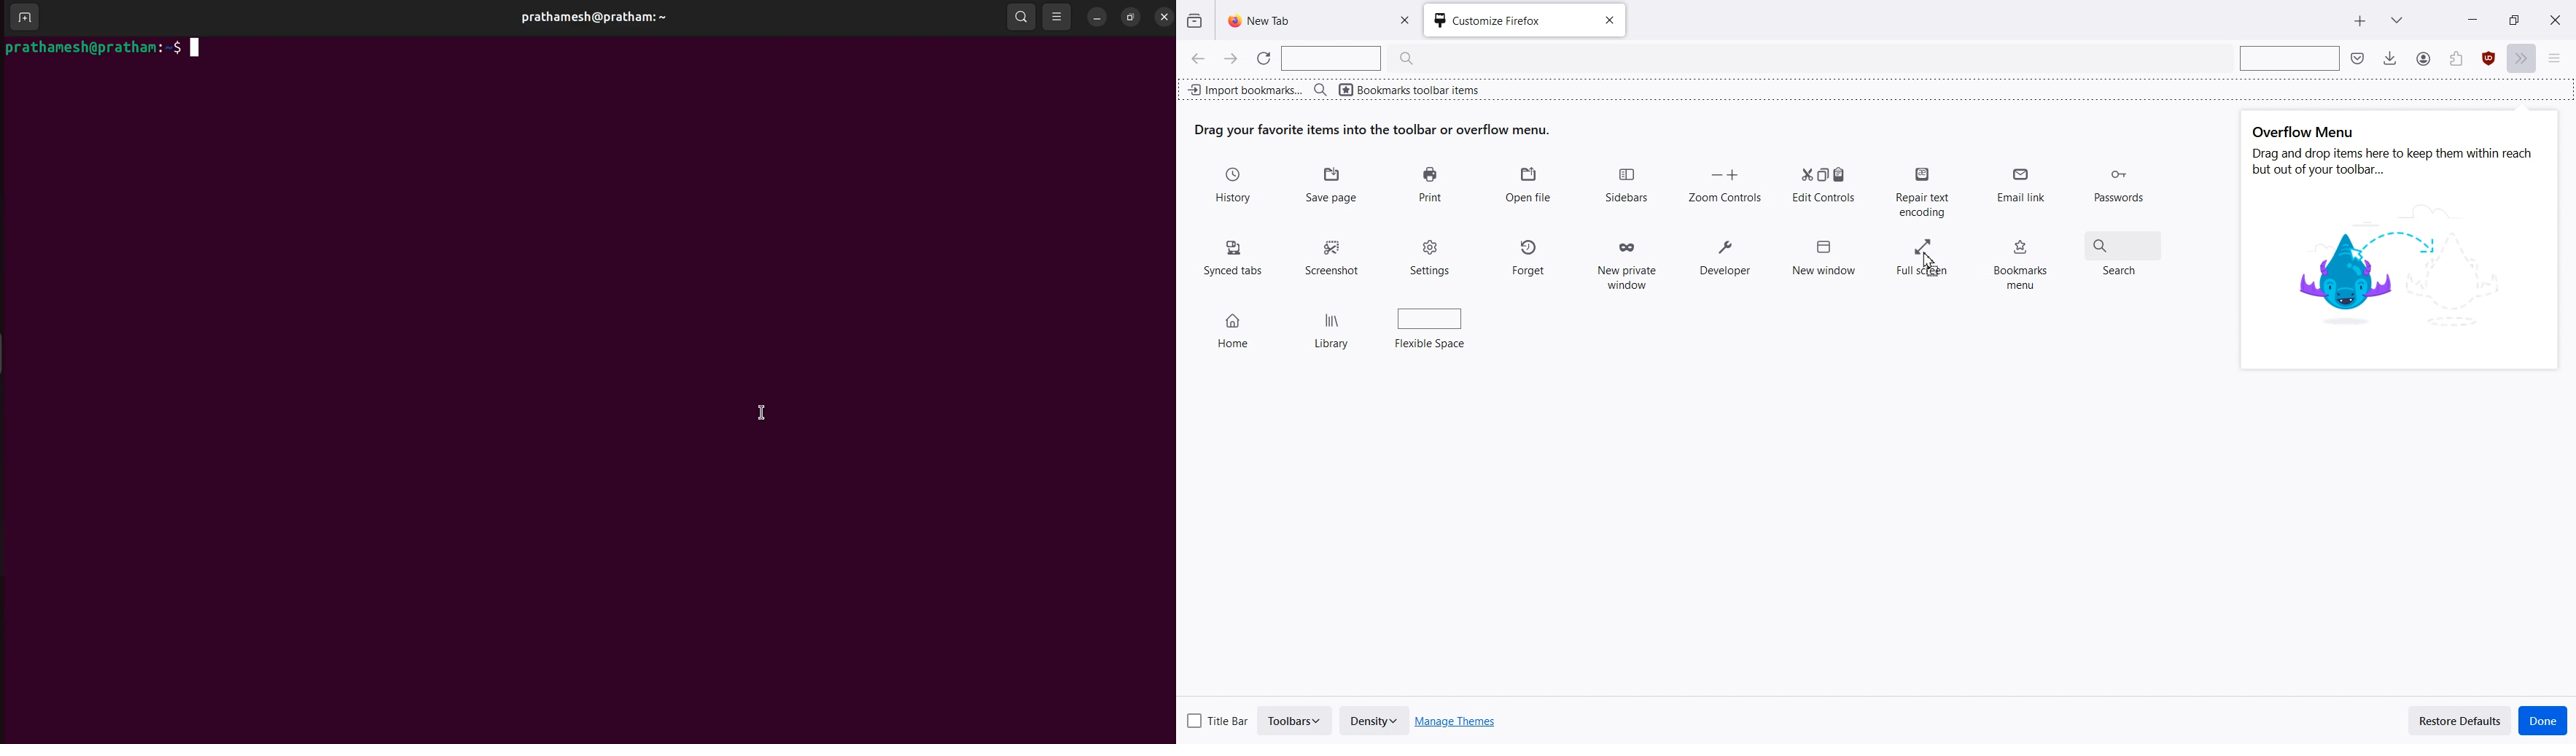  Describe the element at coordinates (1432, 327) in the screenshot. I see `Flexible Space` at that location.